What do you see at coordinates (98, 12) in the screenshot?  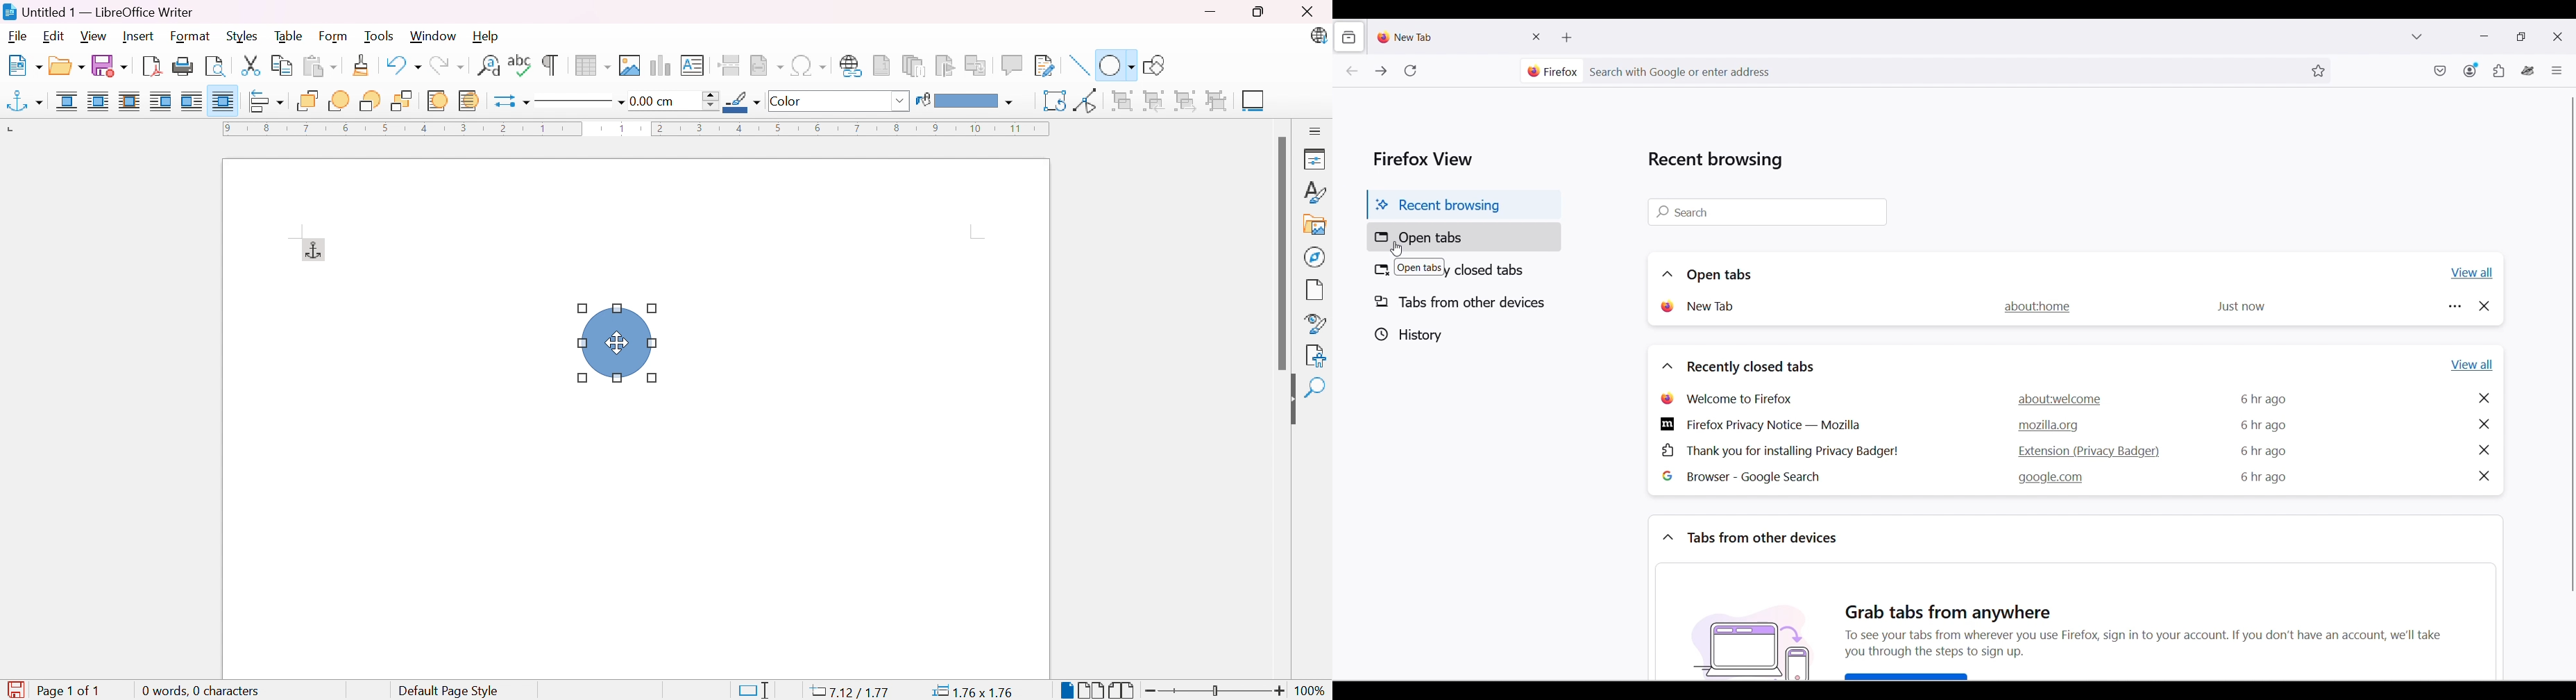 I see `Untitled 1 - LibreOffice Writer` at bounding box center [98, 12].